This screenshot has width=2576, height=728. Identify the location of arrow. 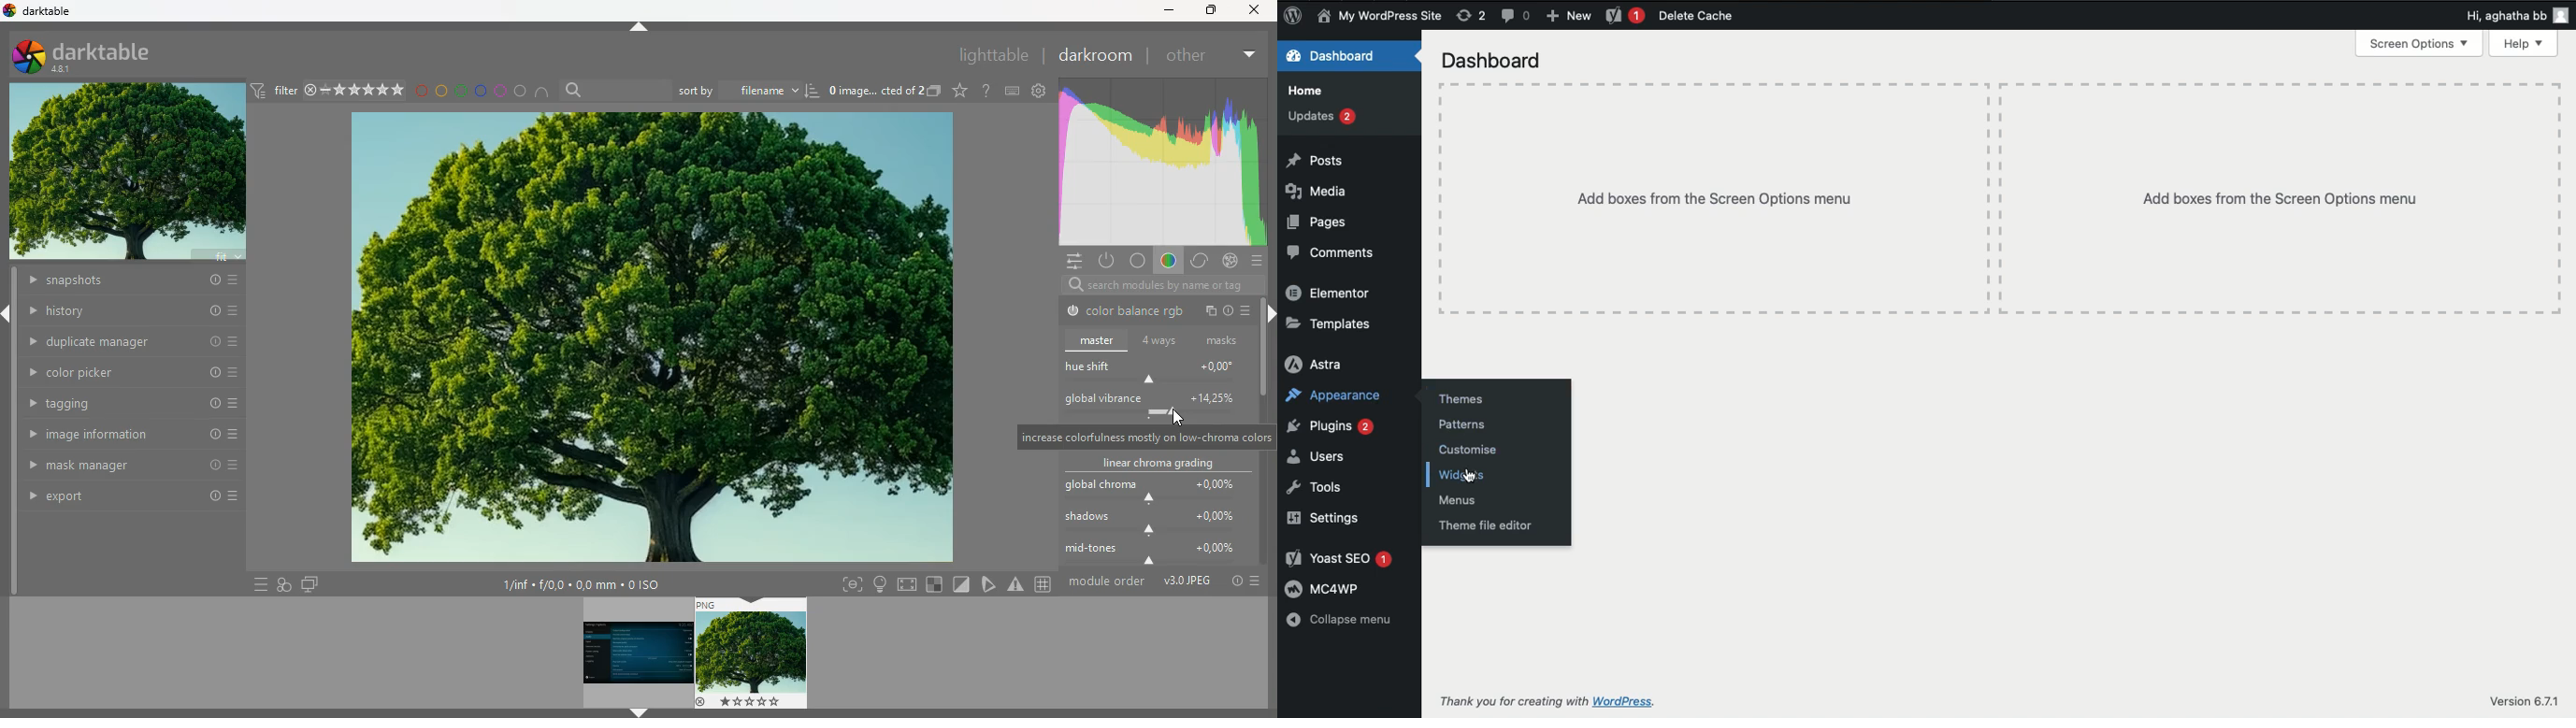
(1269, 314).